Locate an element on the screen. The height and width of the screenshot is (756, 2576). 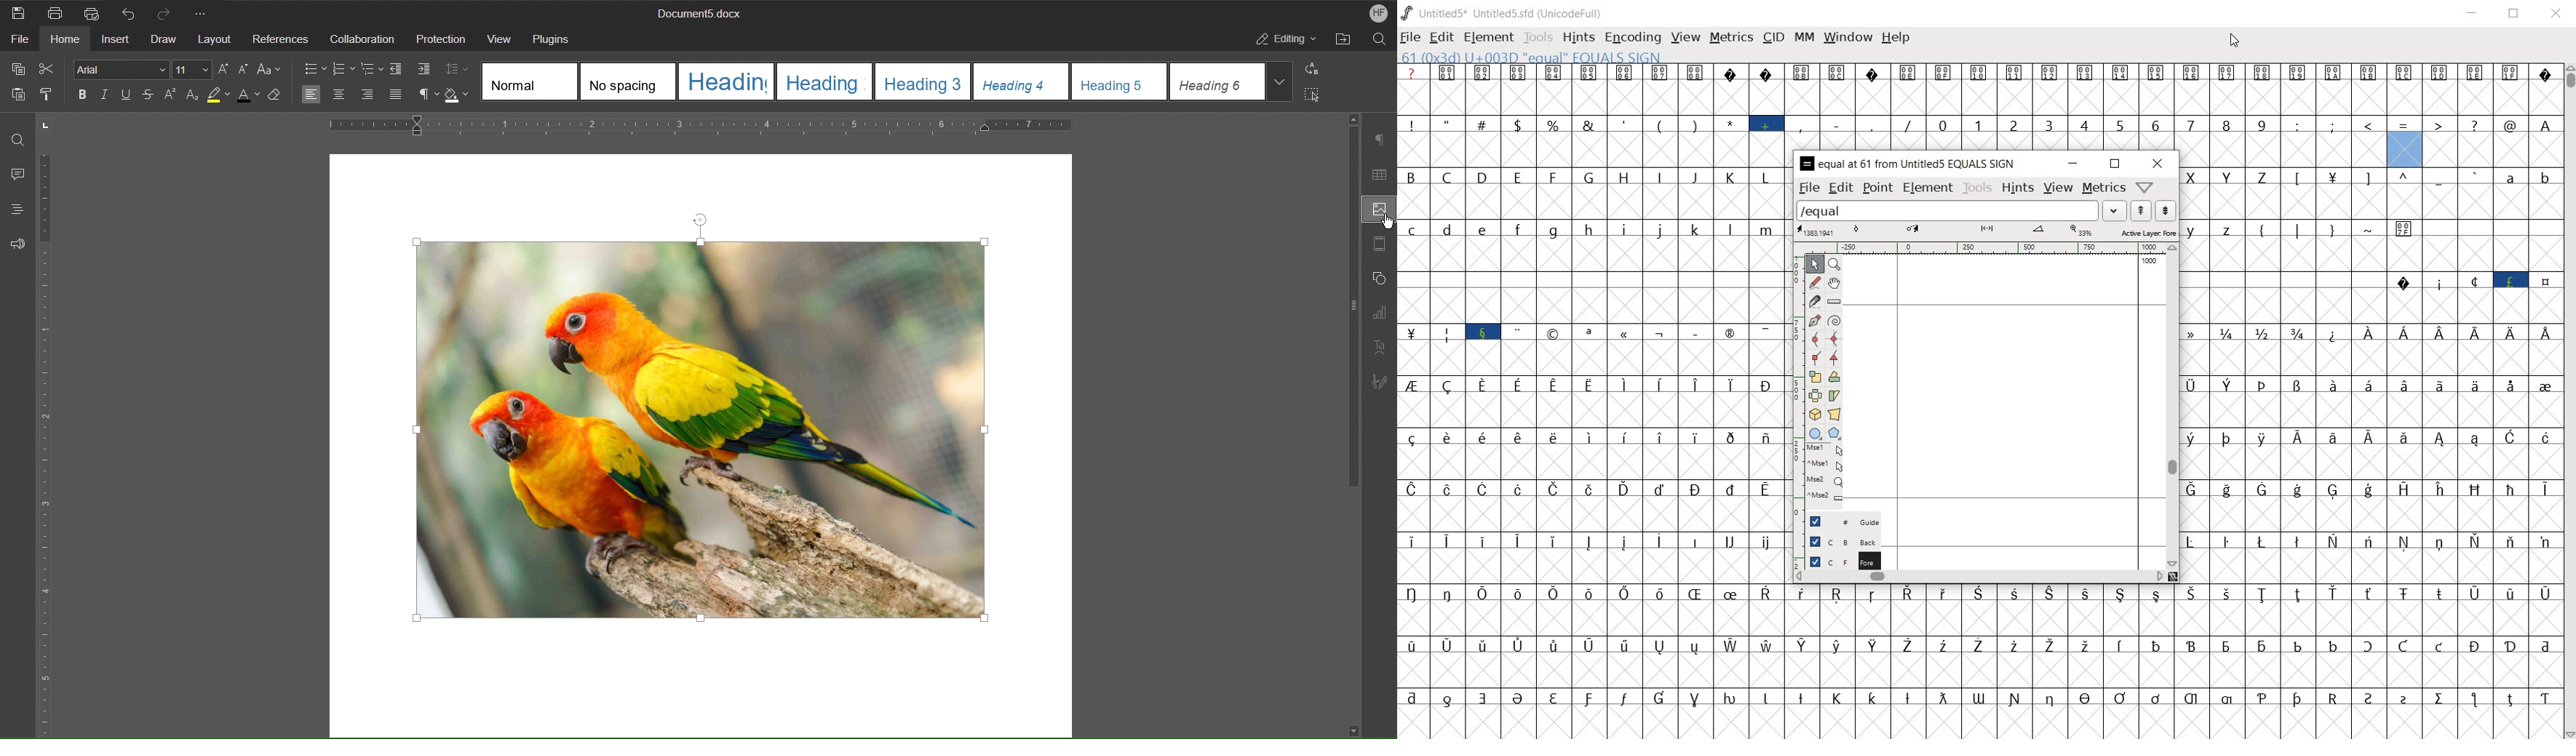
view is located at coordinates (2058, 189).